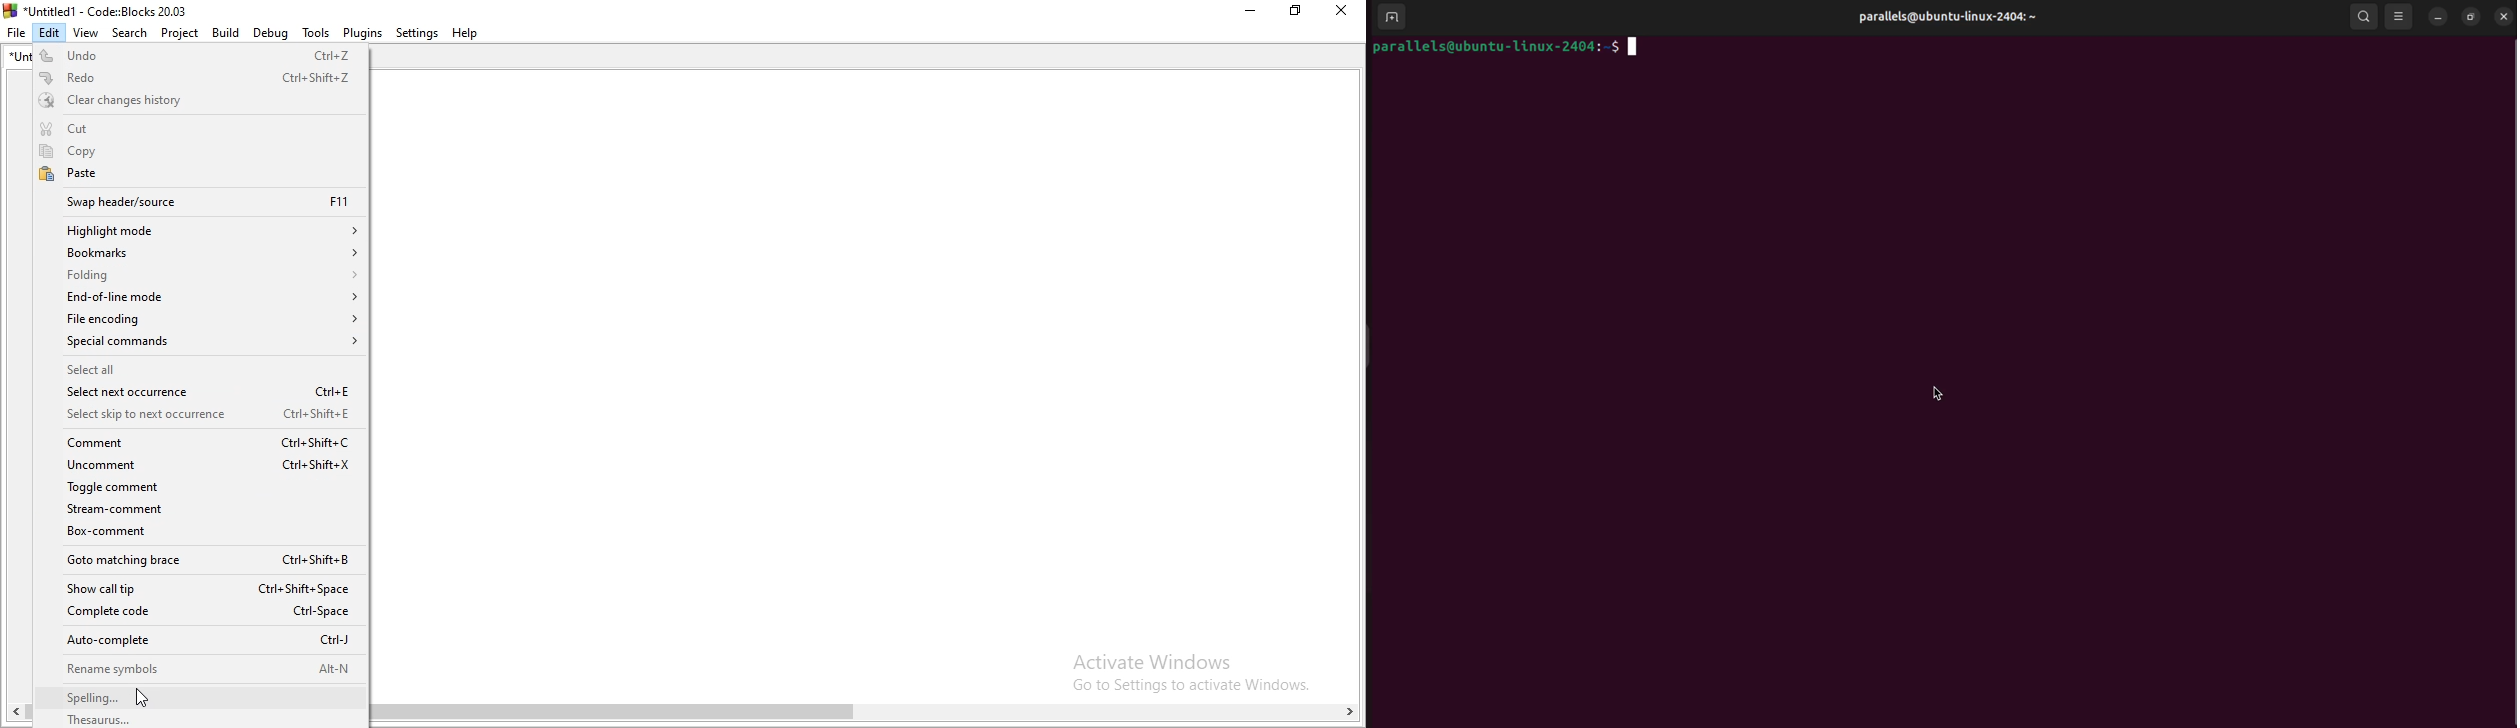 This screenshot has width=2520, height=728. What do you see at coordinates (200, 415) in the screenshot?
I see `Select skip to next occurrence` at bounding box center [200, 415].